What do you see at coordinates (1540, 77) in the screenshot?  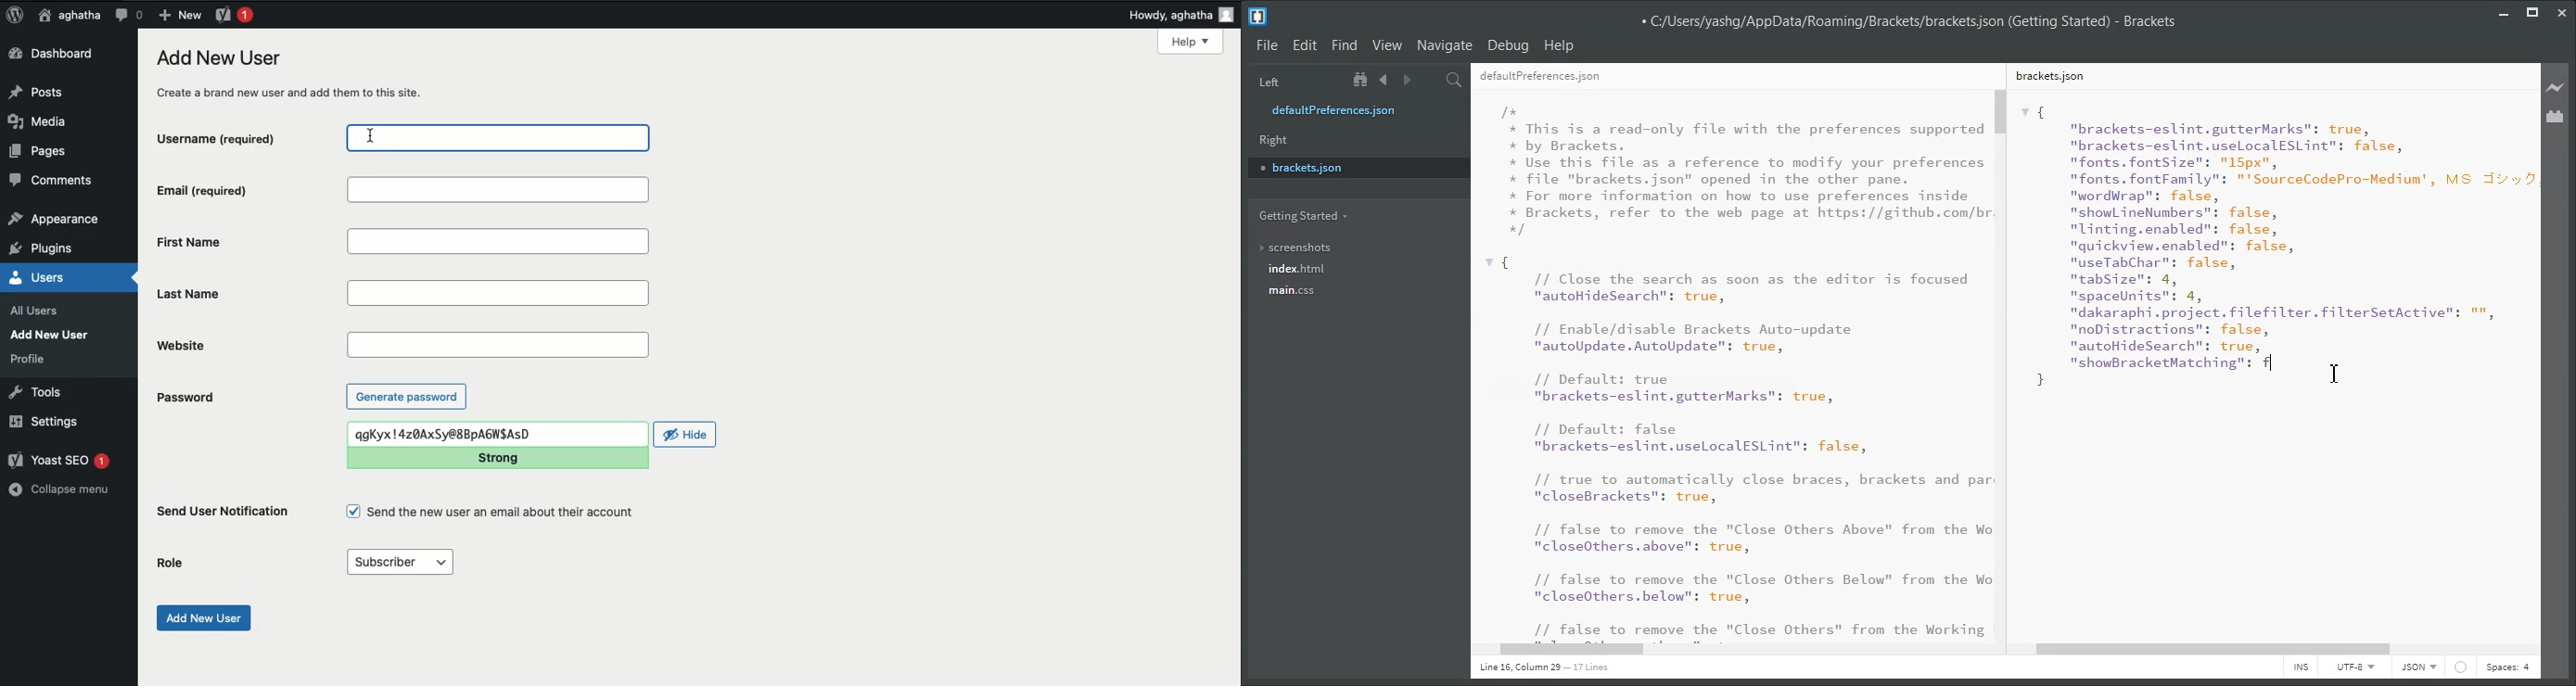 I see `defaultPreferences.json` at bounding box center [1540, 77].